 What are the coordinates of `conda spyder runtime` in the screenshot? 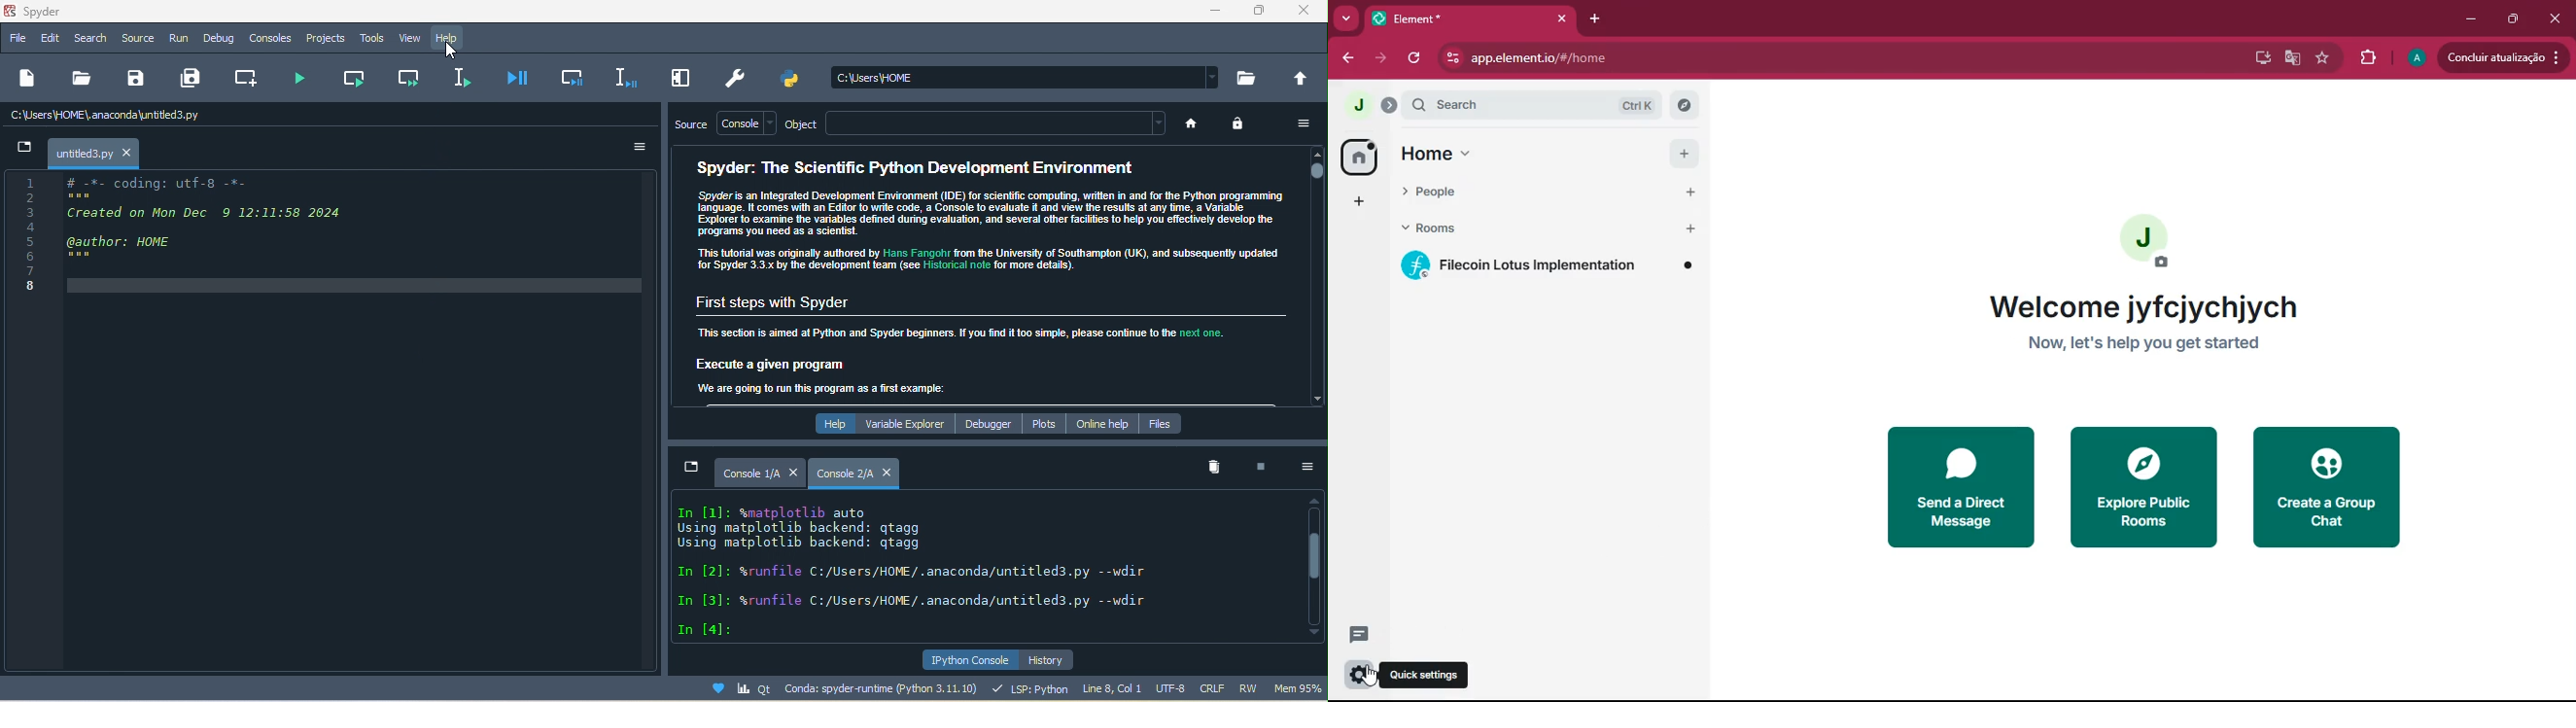 It's located at (831, 689).